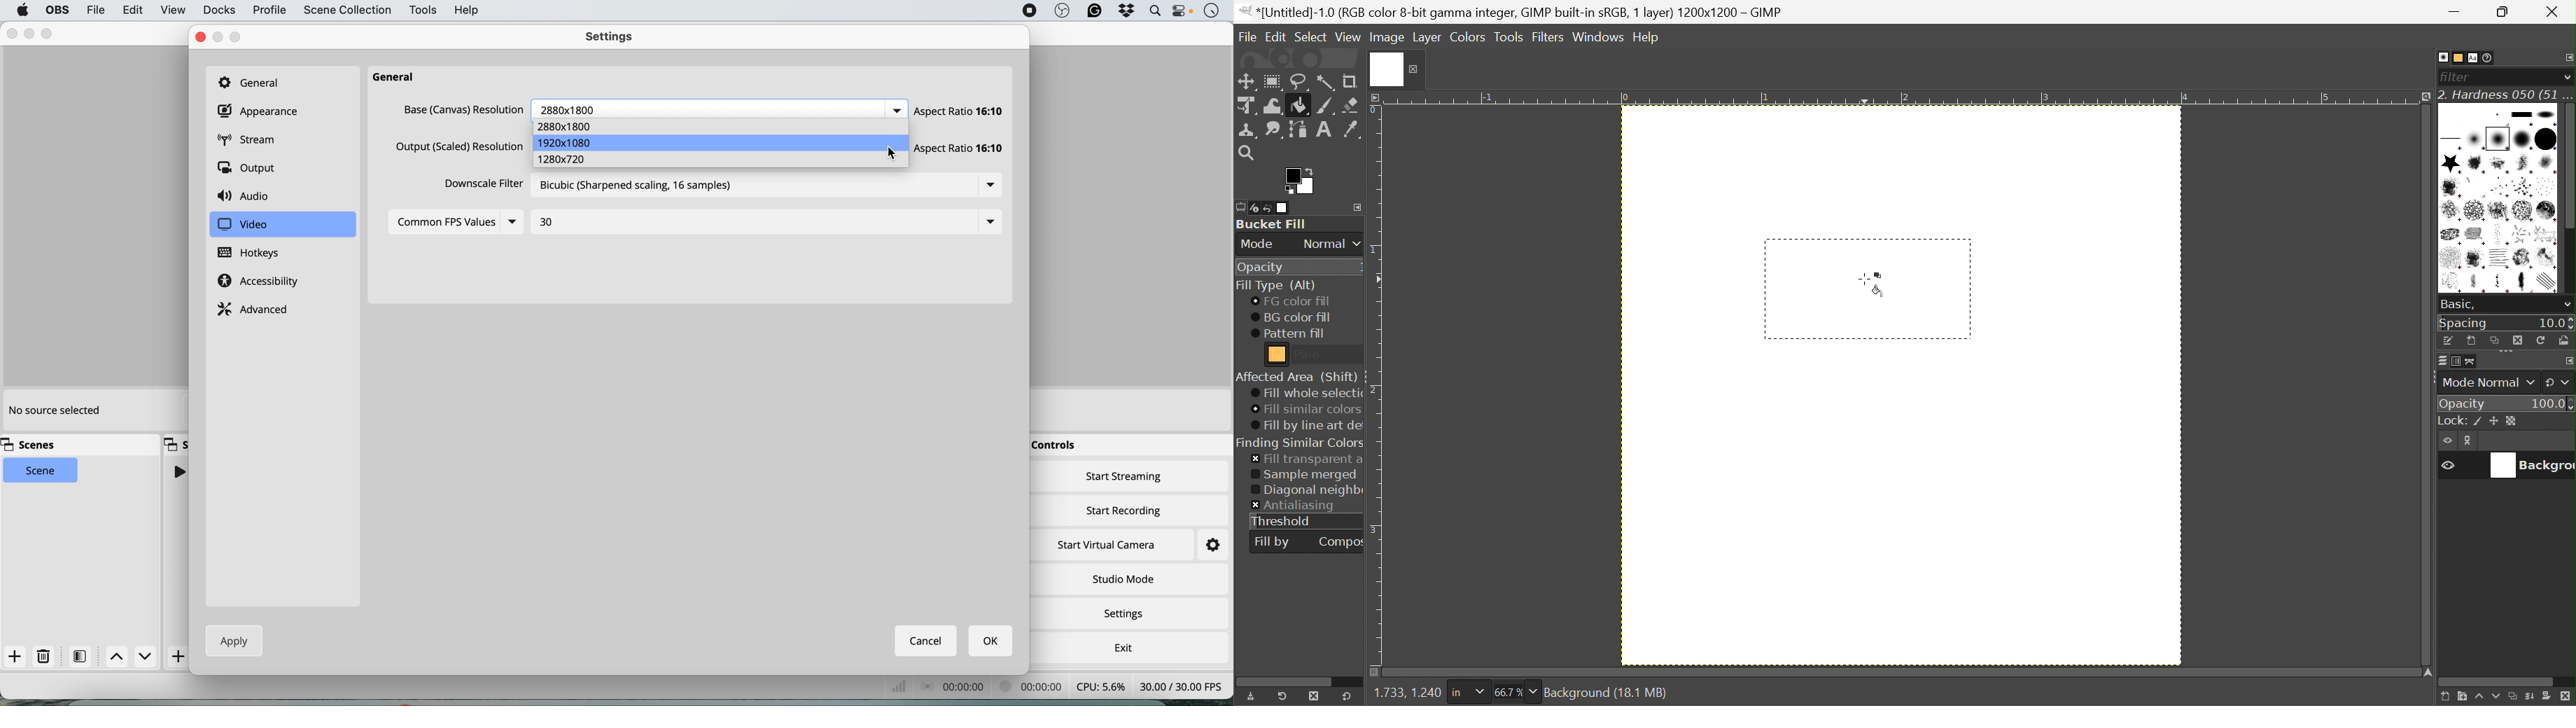 The image size is (2576, 728). I want to click on help, so click(468, 9).